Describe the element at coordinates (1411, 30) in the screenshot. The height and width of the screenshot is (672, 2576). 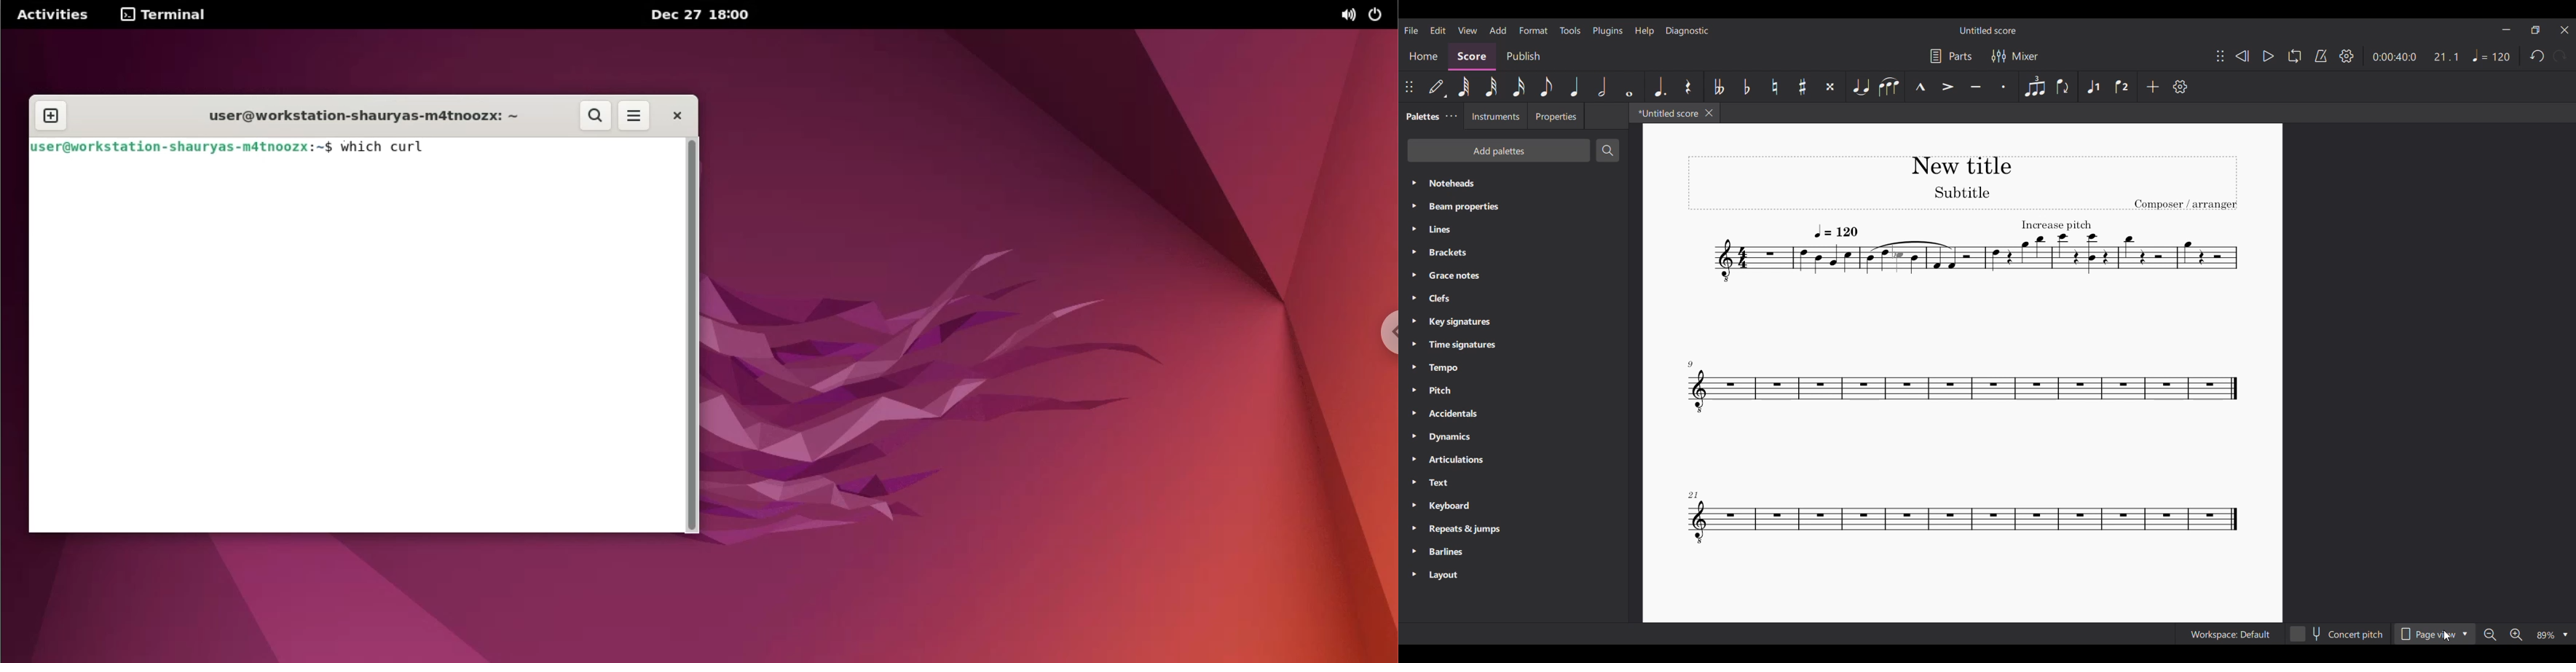
I see `File menu` at that location.